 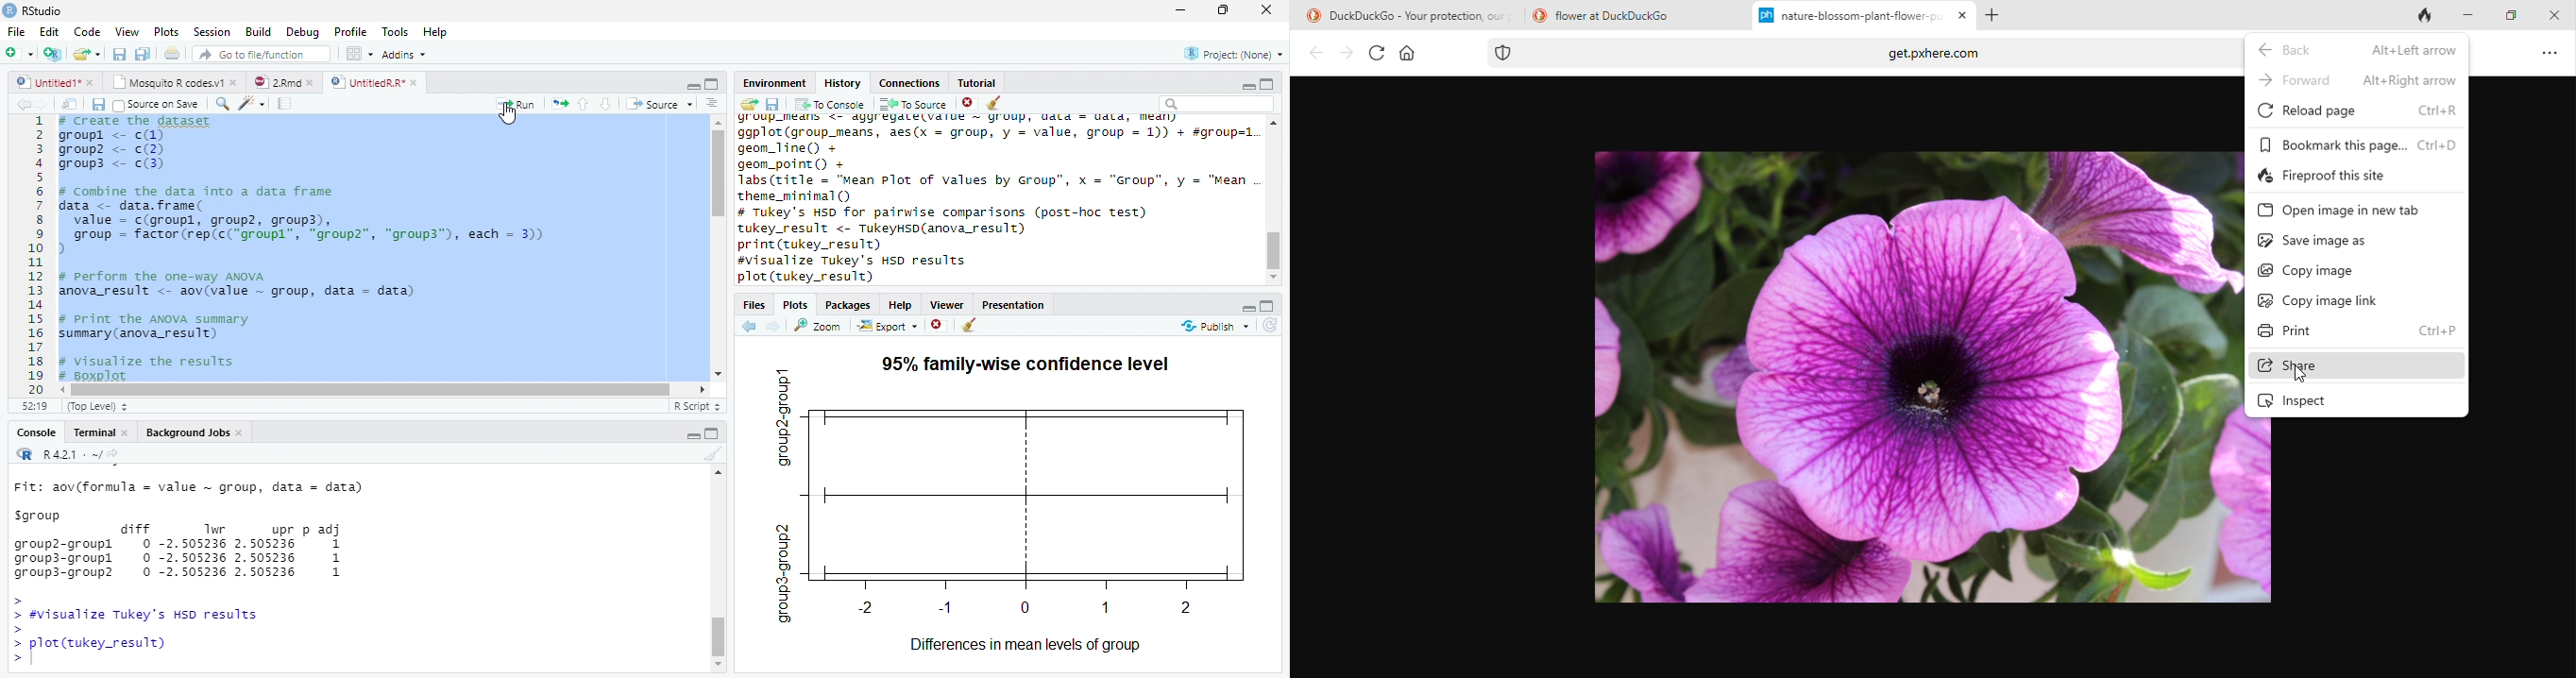 What do you see at coordinates (173, 54) in the screenshot?
I see `Print  the current file` at bounding box center [173, 54].